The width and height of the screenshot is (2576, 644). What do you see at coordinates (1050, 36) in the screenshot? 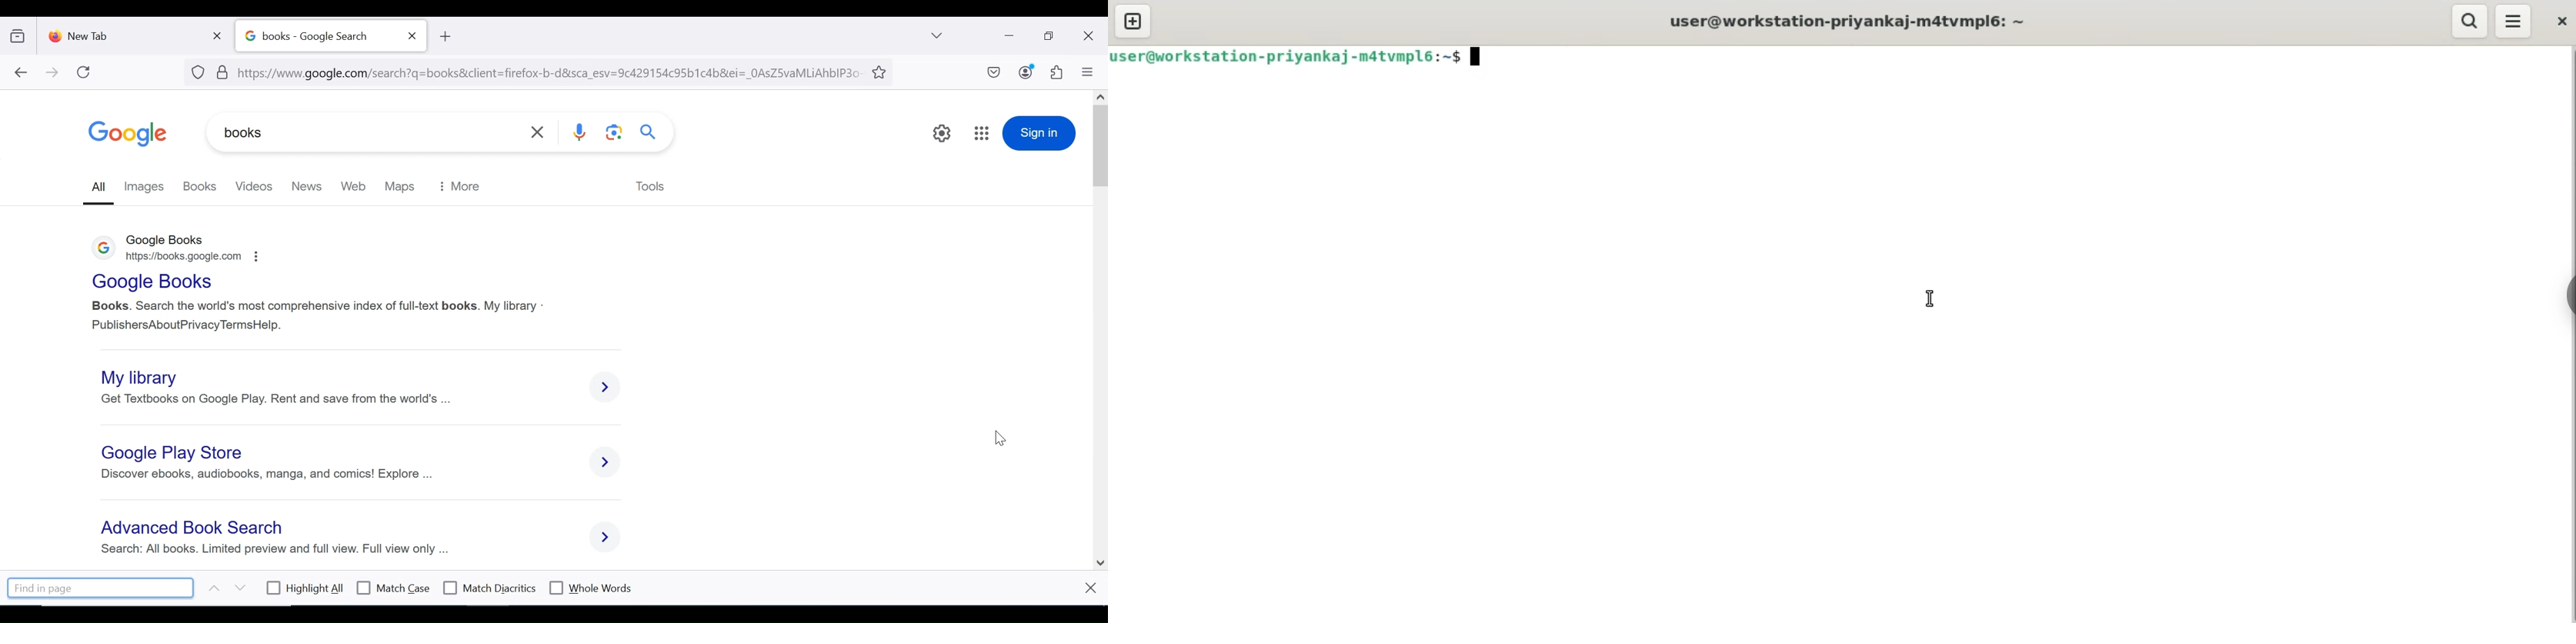
I see `restore` at bounding box center [1050, 36].